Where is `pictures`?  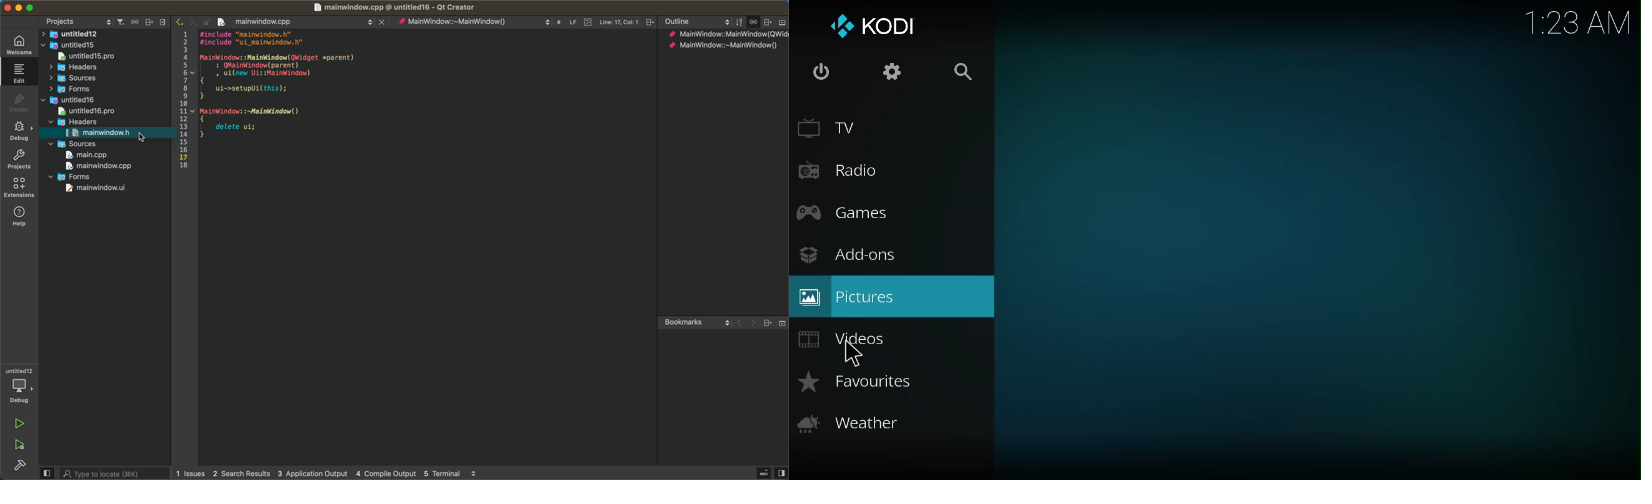
pictures is located at coordinates (844, 296).